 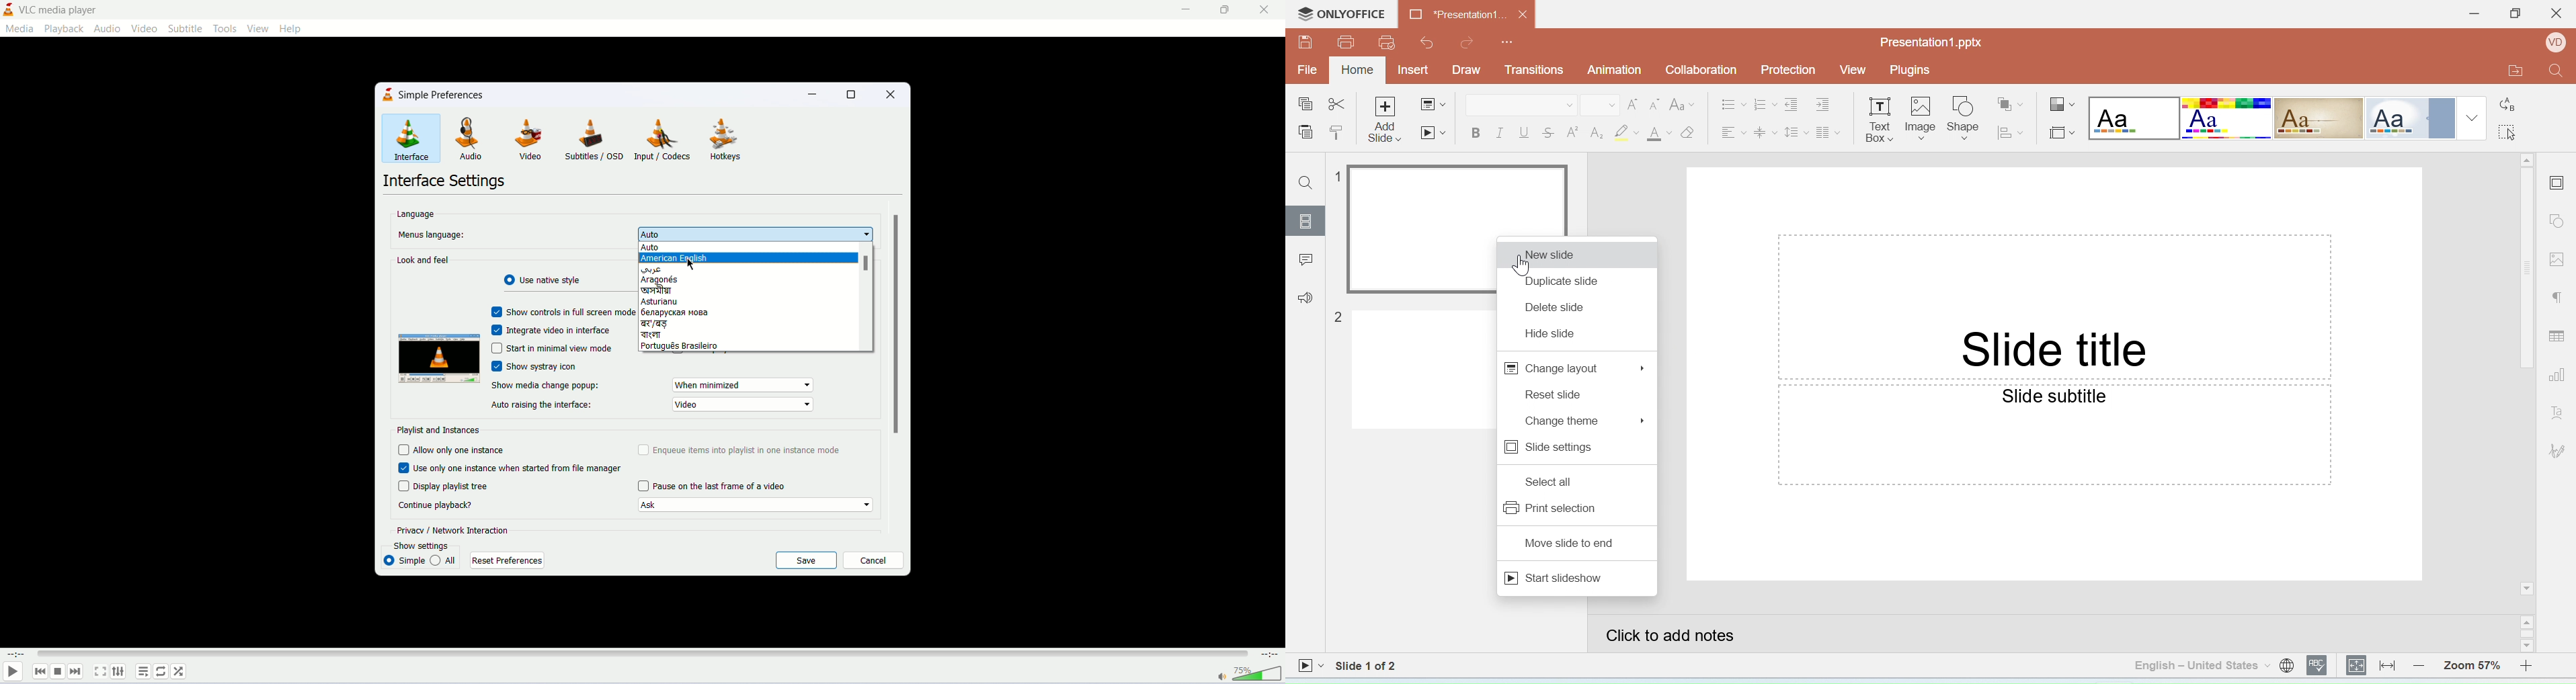 What do you see at coordinates (675, 302) in the screenshot?
I see `asturainu` at bounding box center [675, 302].